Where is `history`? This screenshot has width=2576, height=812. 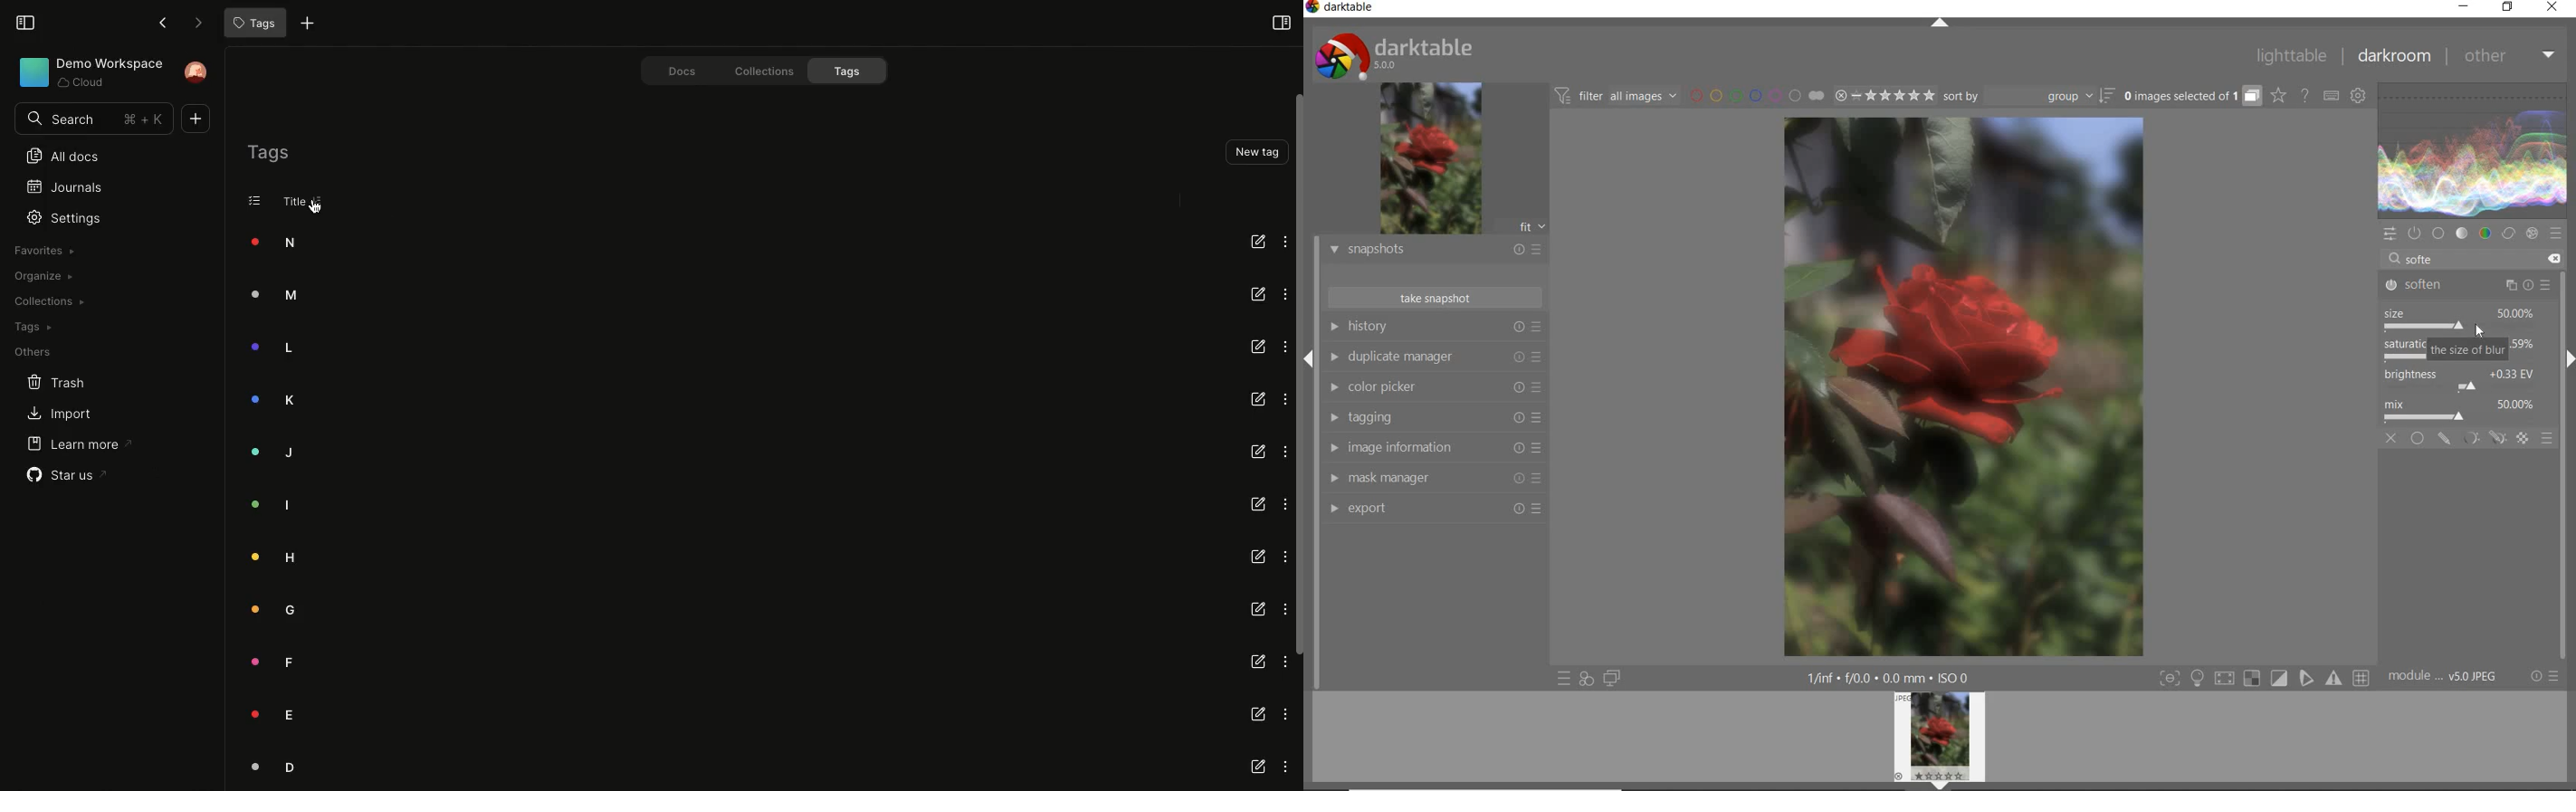
history is located at coordinates (1433, 328).